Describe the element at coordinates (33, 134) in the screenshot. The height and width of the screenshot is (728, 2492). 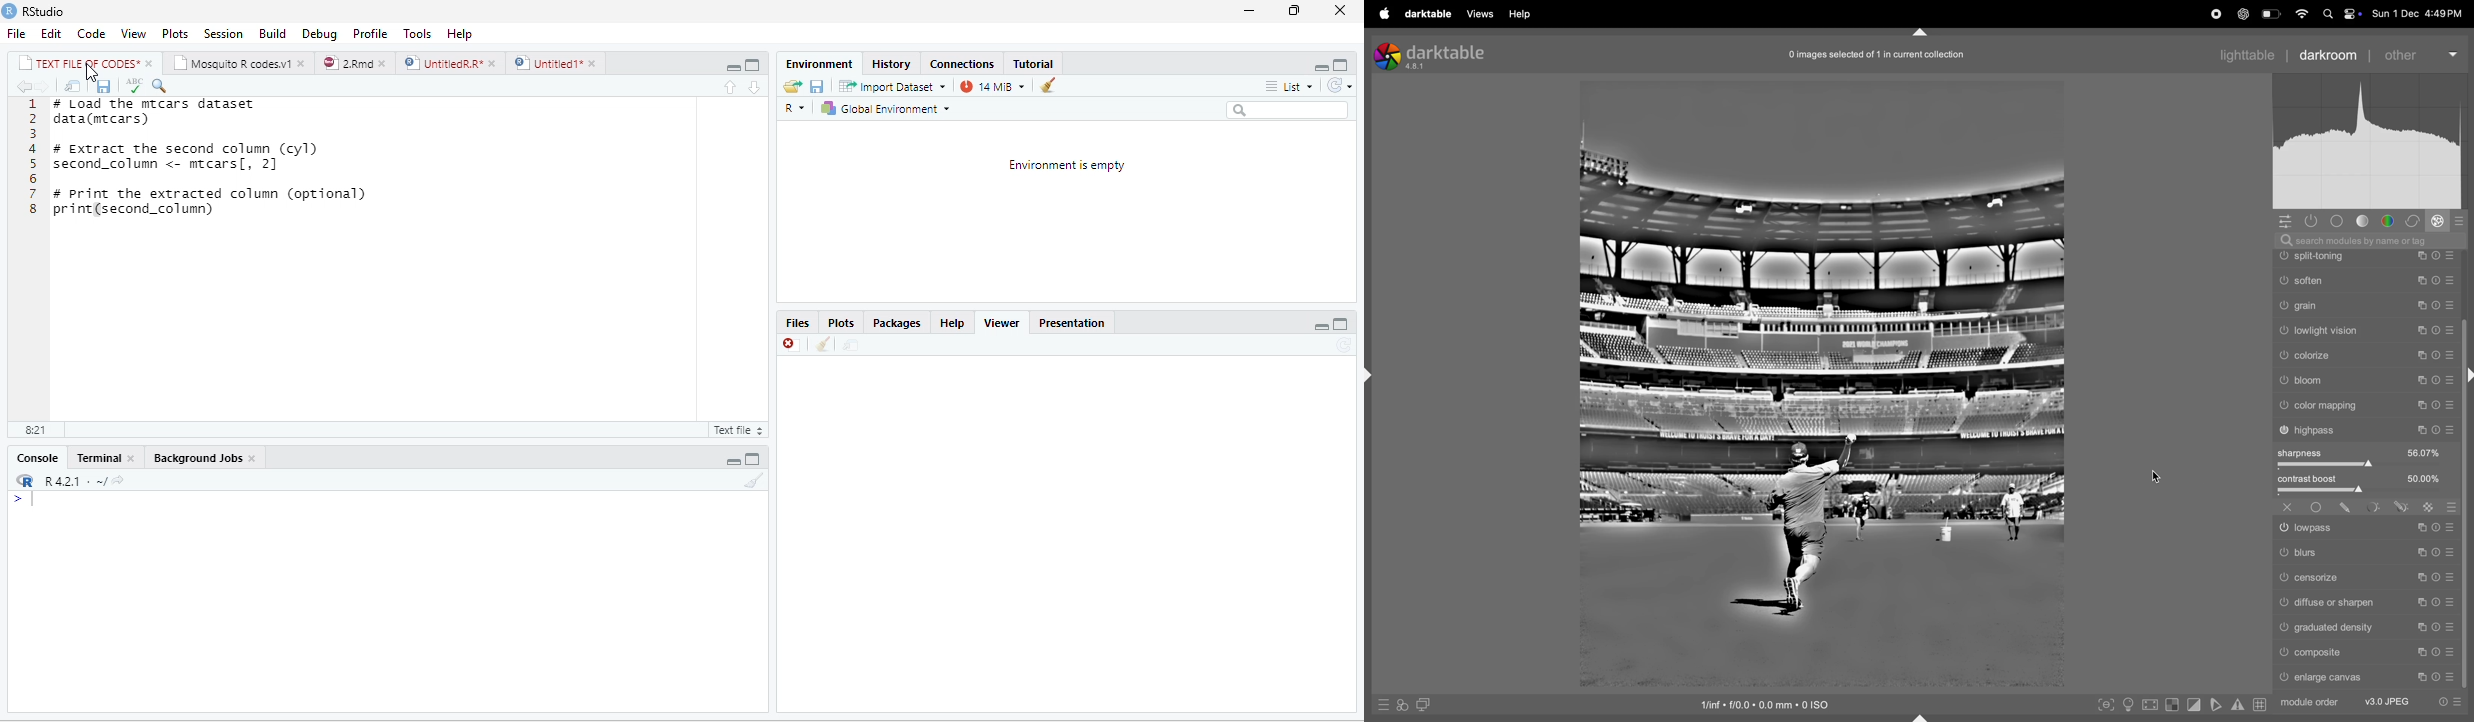
I see `3` at that location.